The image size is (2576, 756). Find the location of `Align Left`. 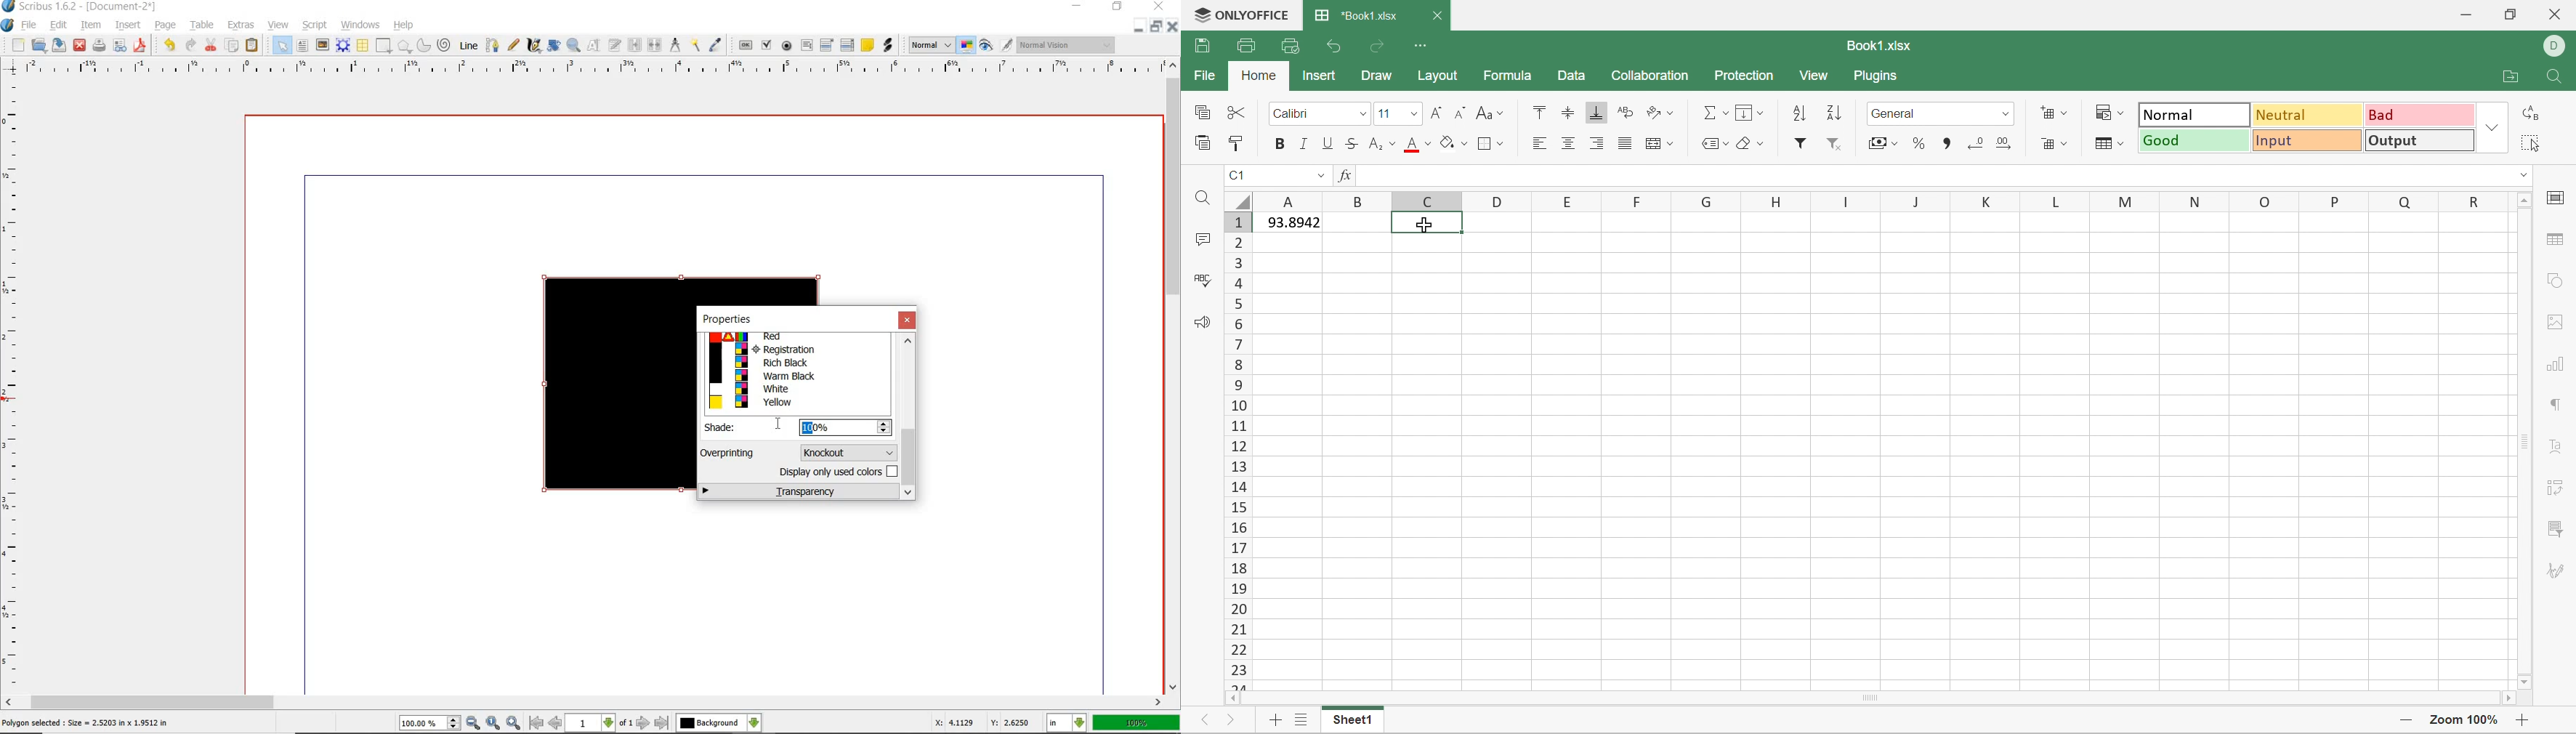

Align Left is located at coordinates (1538, 142).